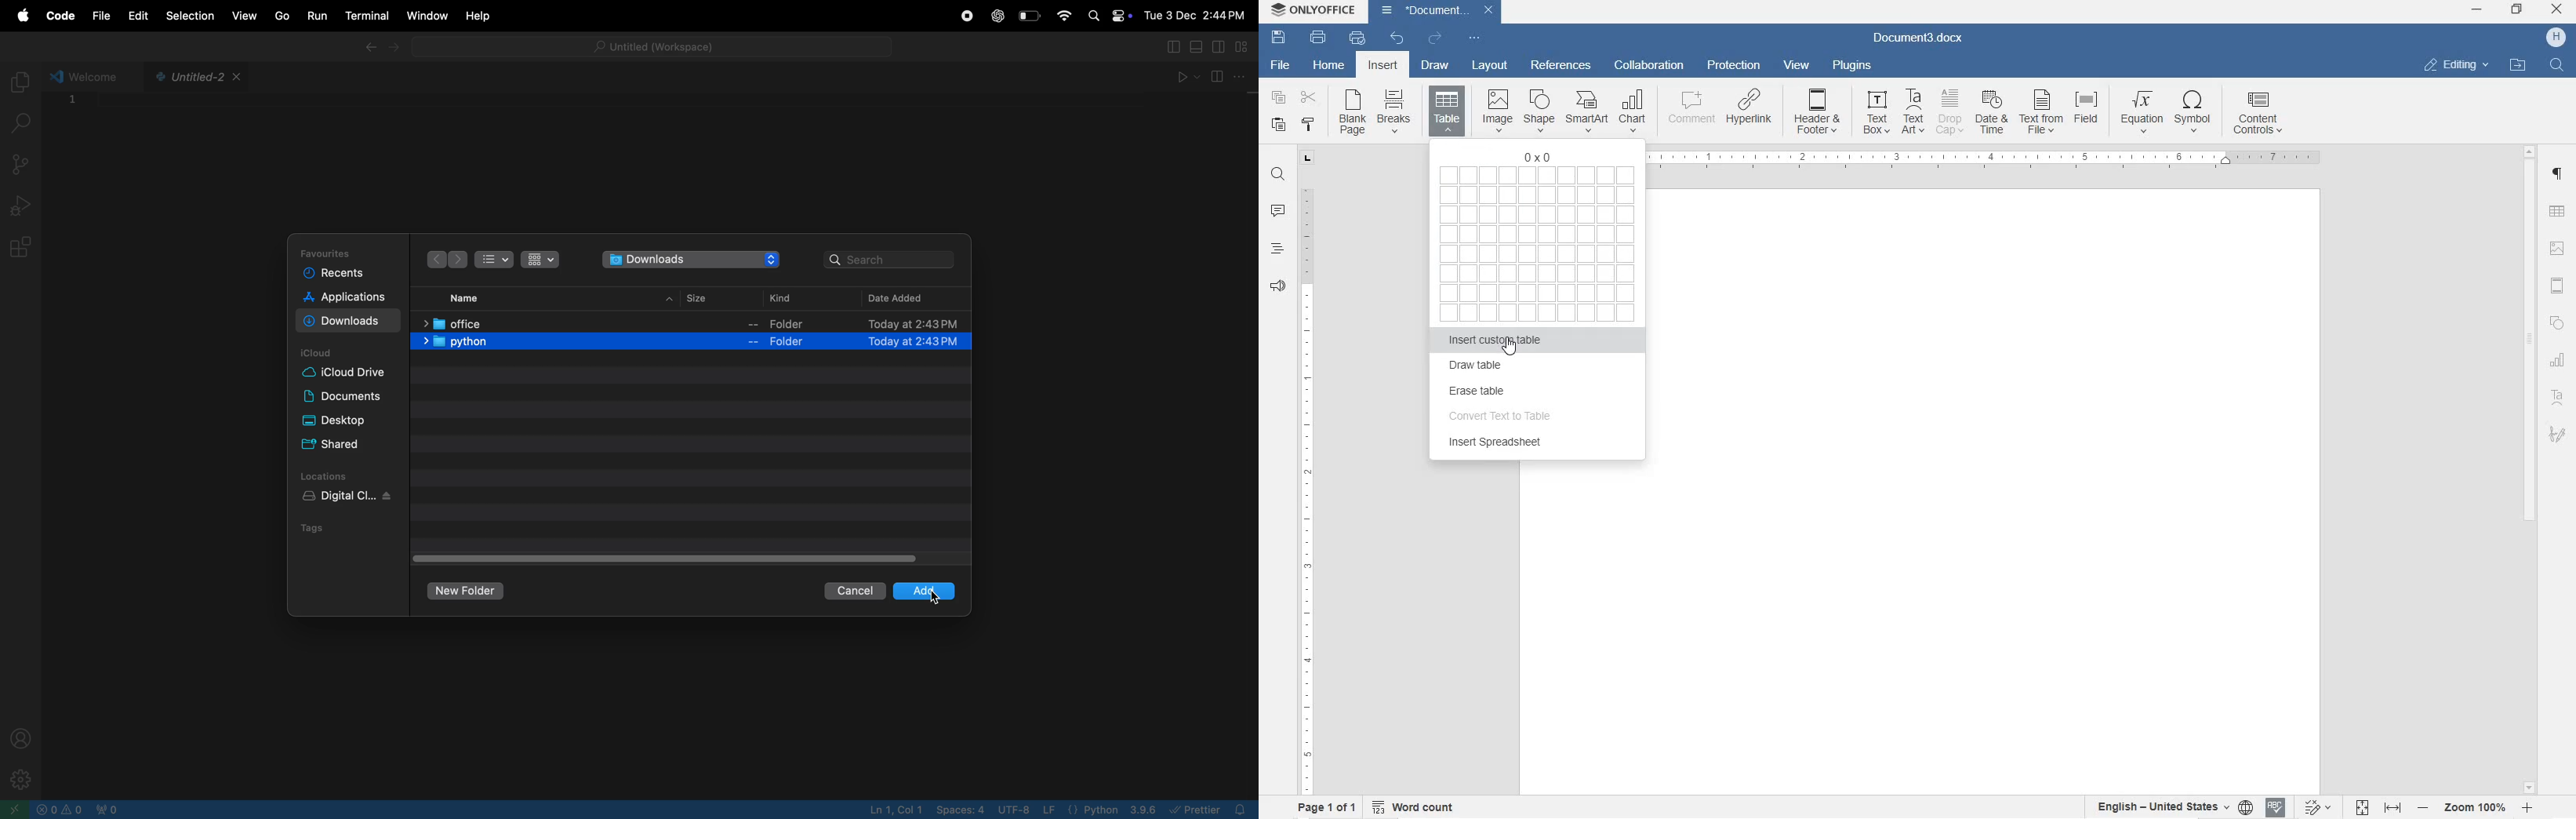 The width and height of the screenshot is (2576, 840). What do you see at coordinates (1277, 97) in the screenshot?
I see `COPY` at bounding box center [1277, 97].